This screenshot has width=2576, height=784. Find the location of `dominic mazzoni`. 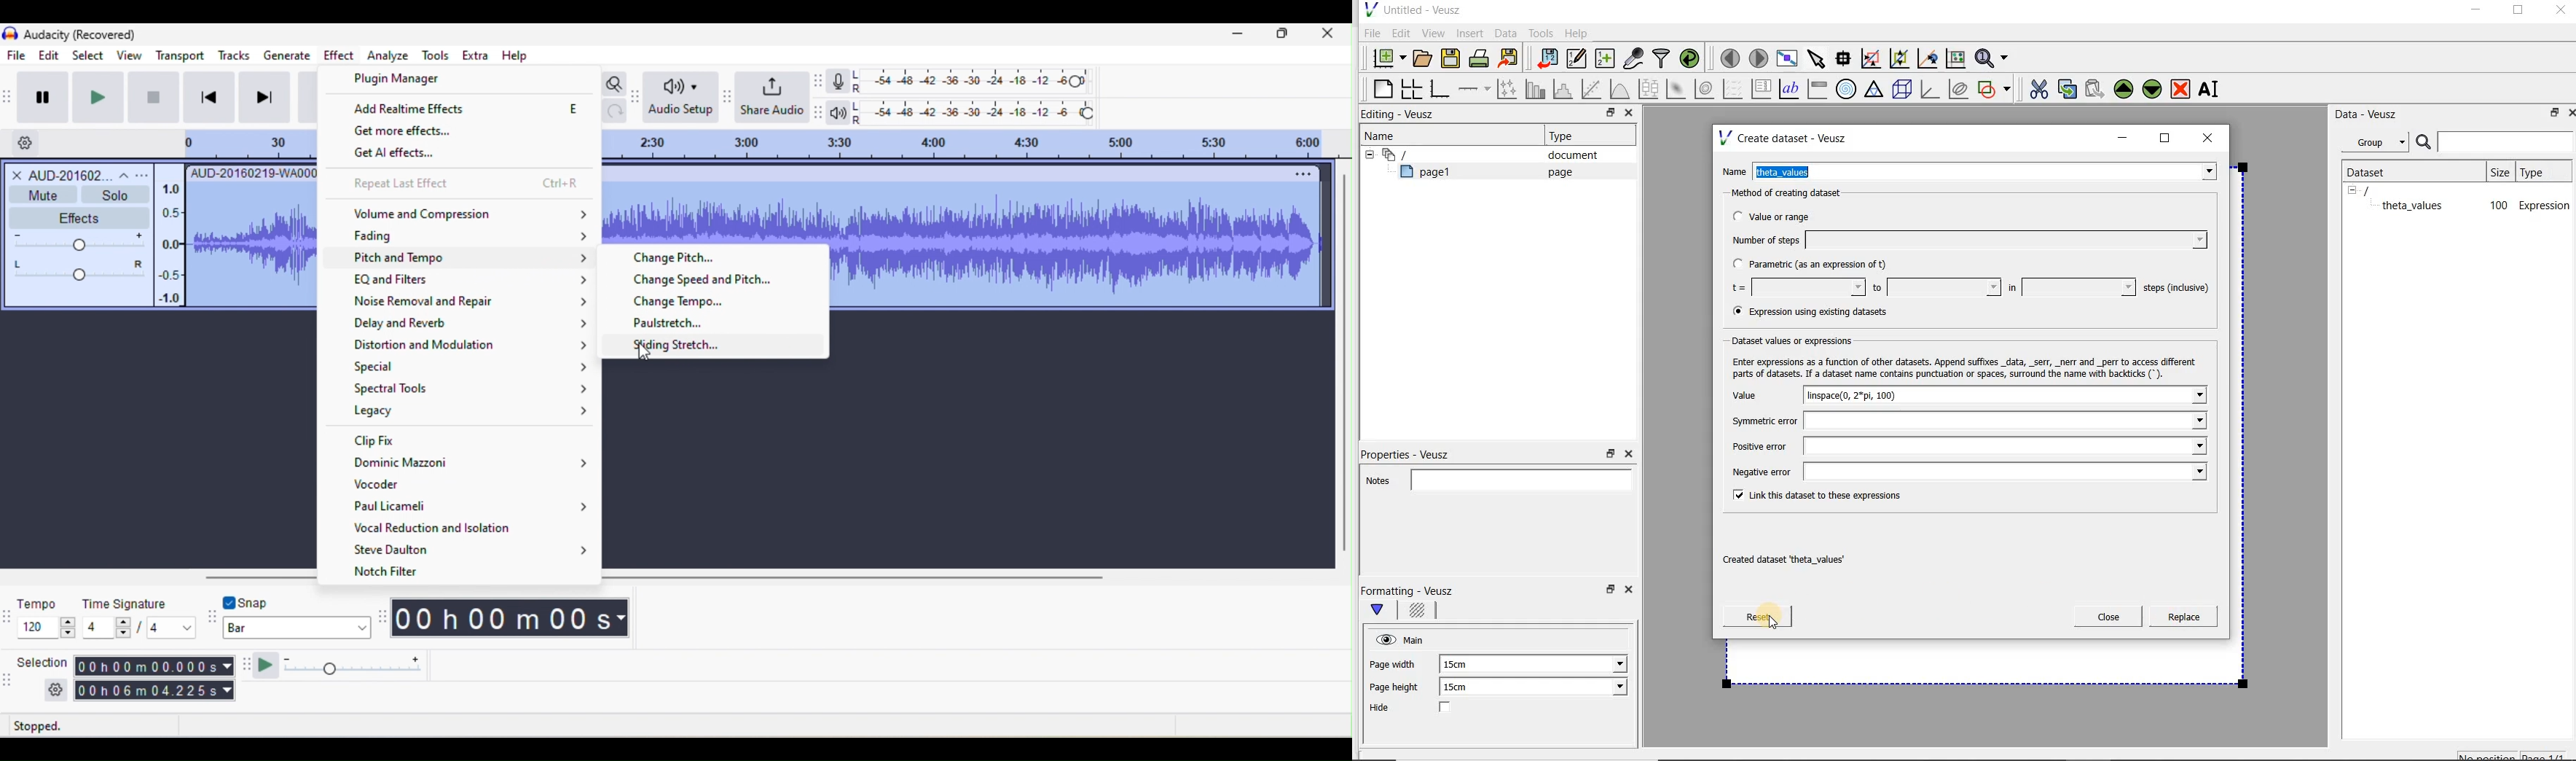

dominic mazzoni is located at coordinates (468, 464).